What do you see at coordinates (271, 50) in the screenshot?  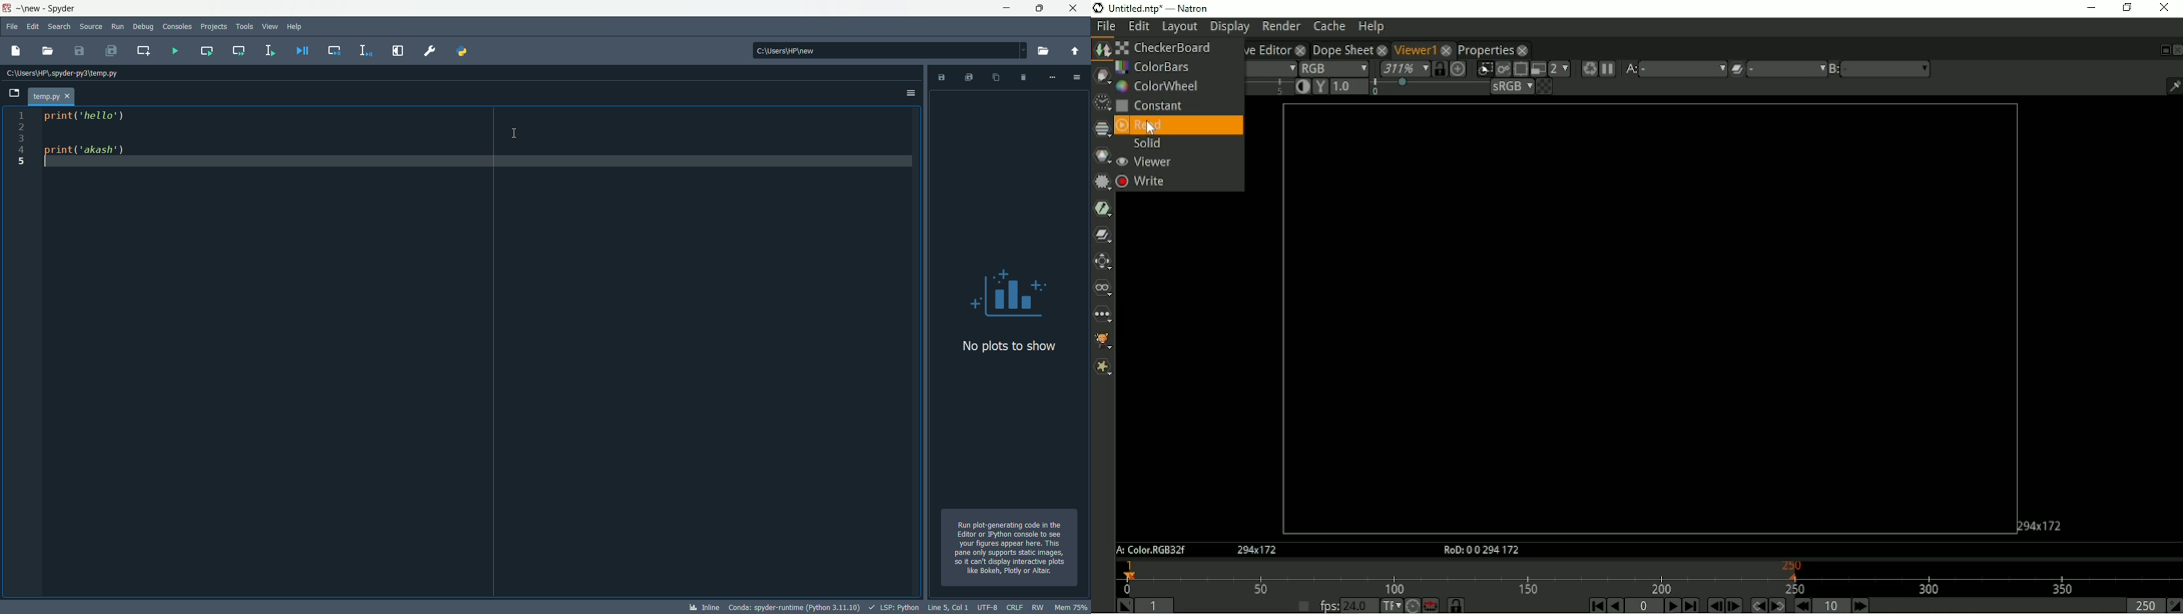 I see `run selection or current line` at bounding box center [271, 50].